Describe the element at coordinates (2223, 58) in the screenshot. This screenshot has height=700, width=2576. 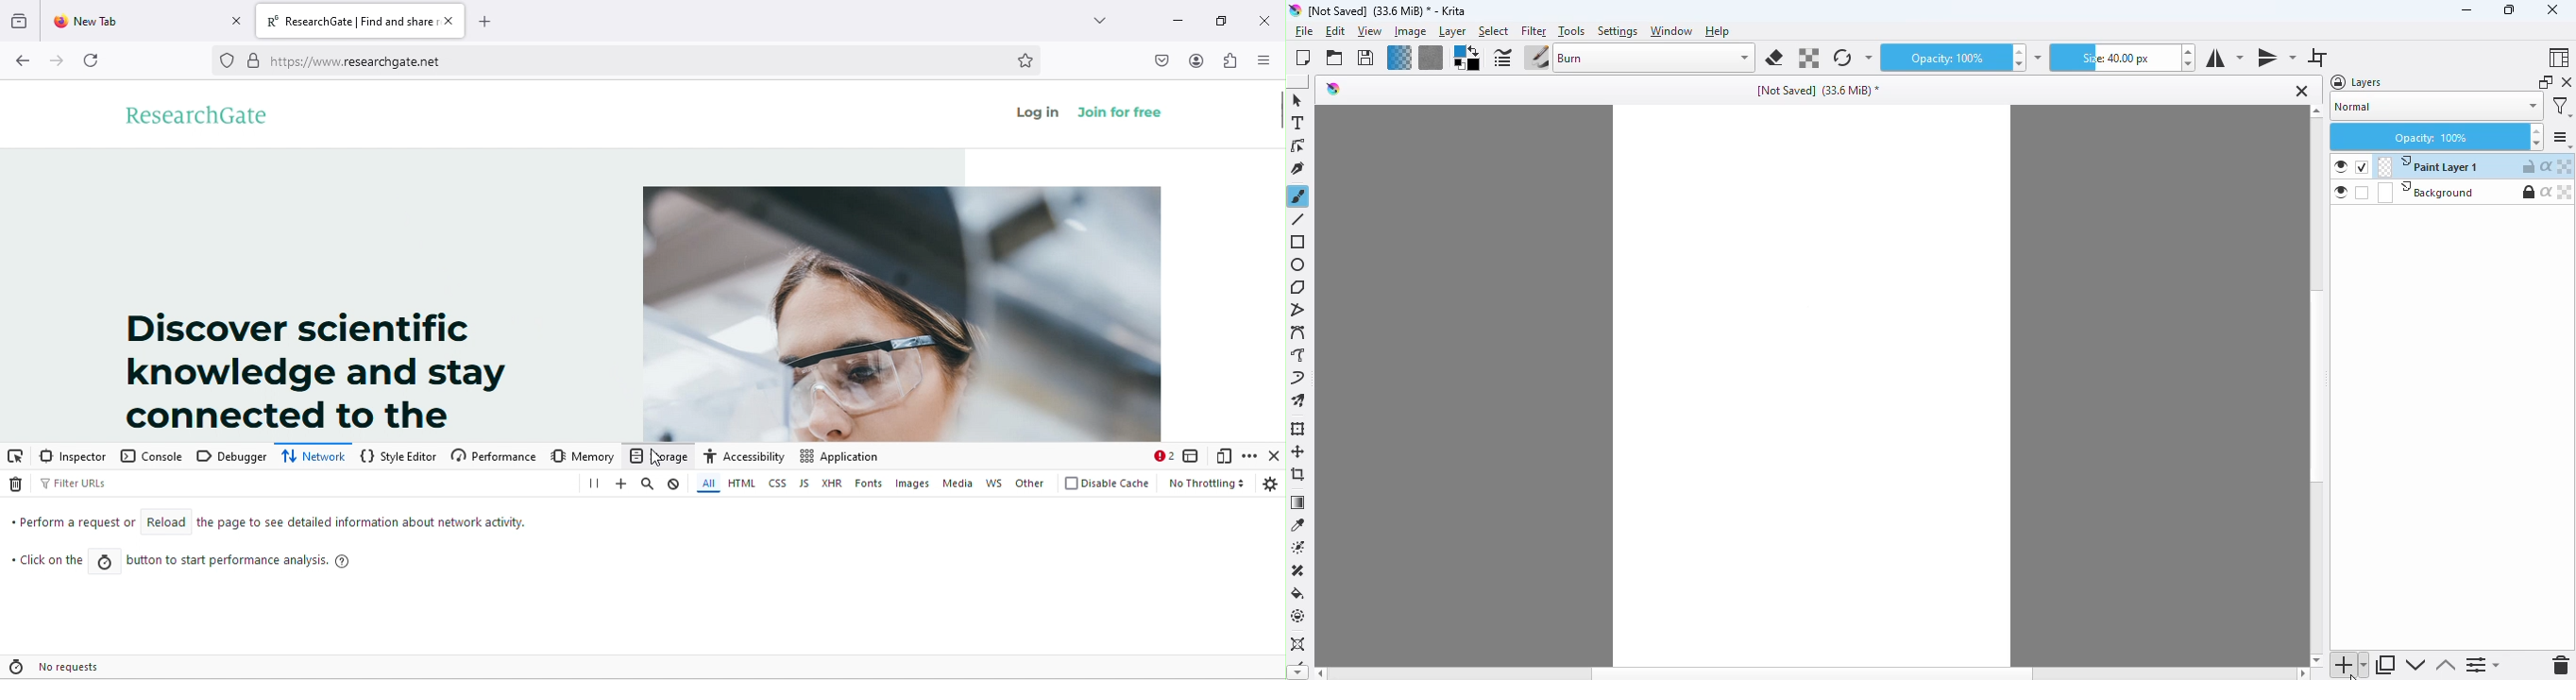
I see `horizontal mirror tool` at that location.